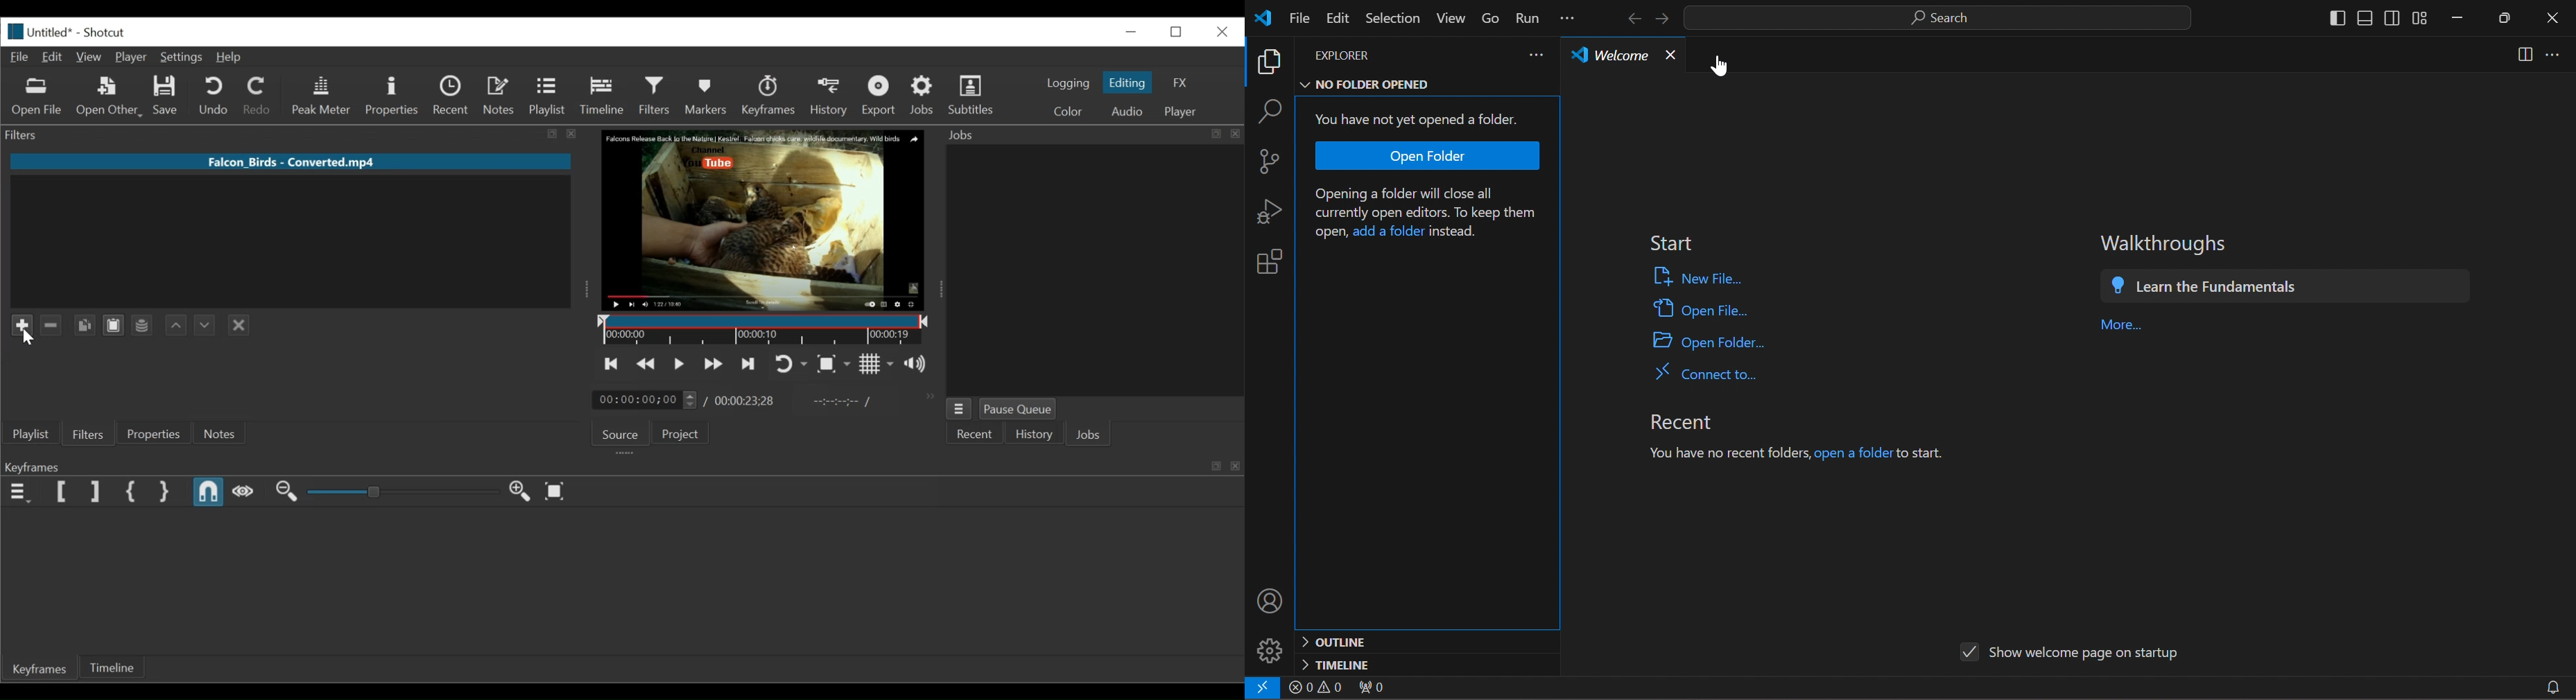 The image size is (2576, 700). I want to click on File, so click(19, 57).